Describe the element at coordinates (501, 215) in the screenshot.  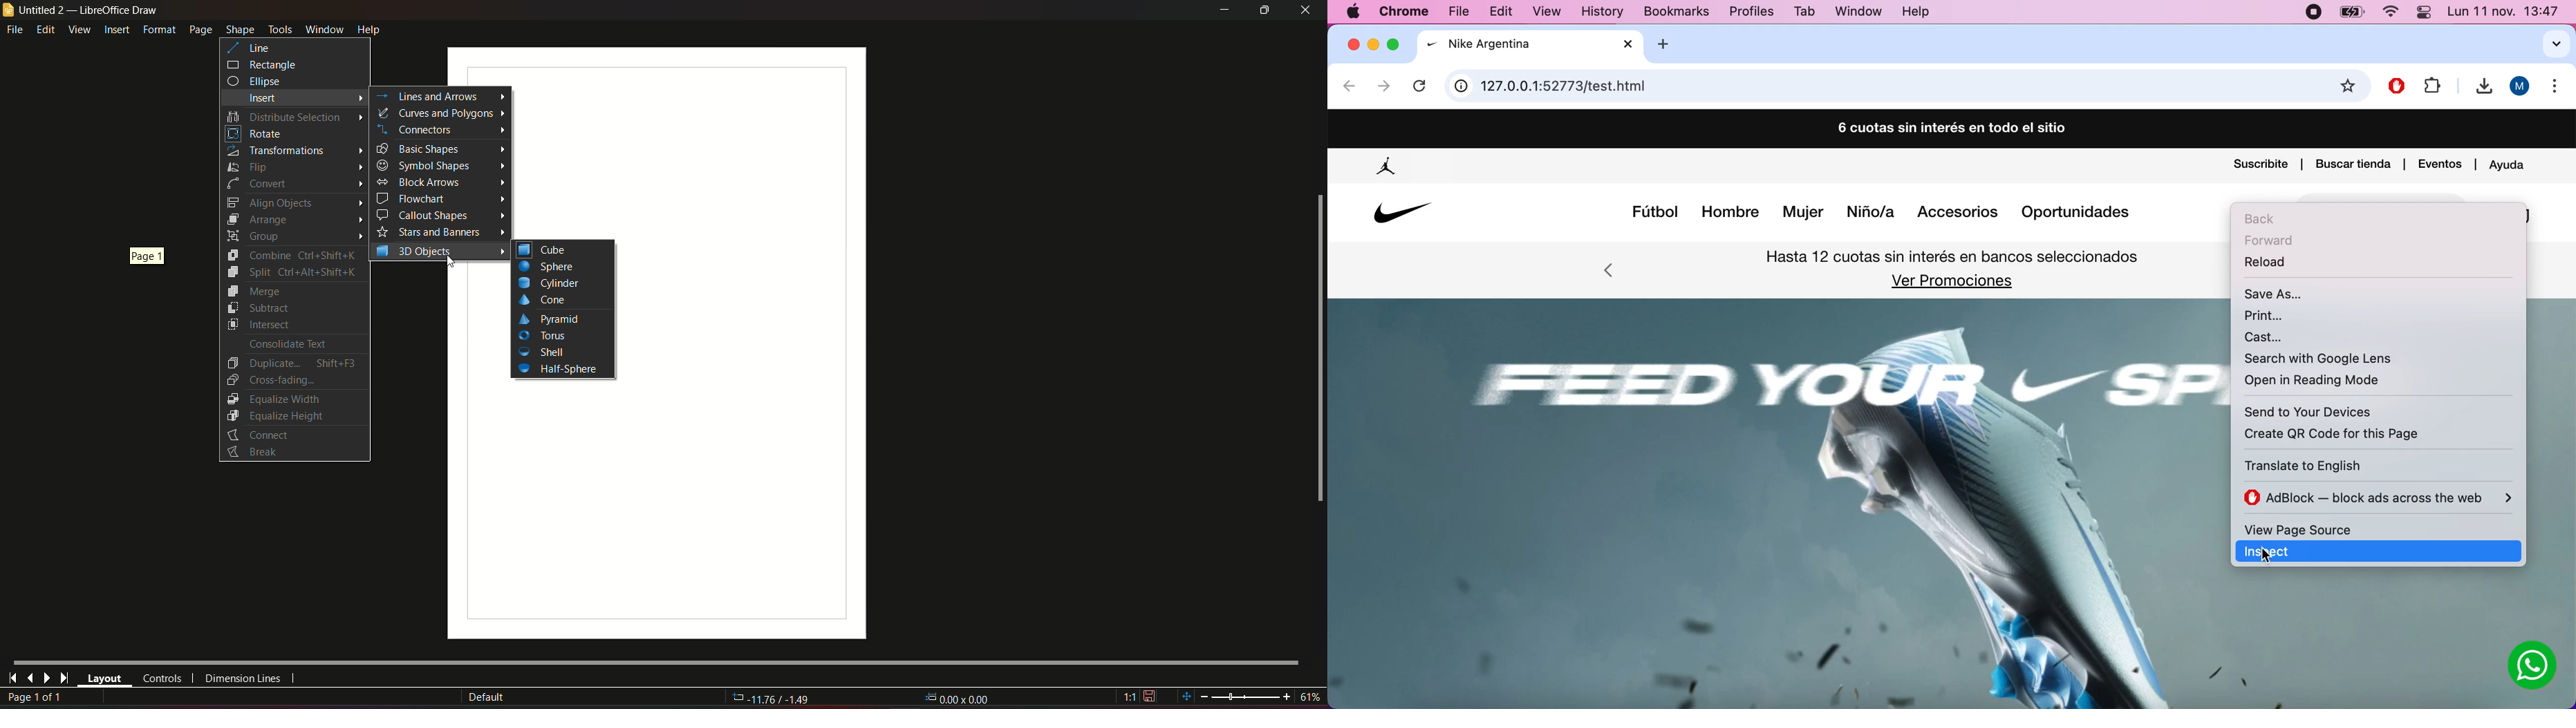
I see `Arrow` at that location.